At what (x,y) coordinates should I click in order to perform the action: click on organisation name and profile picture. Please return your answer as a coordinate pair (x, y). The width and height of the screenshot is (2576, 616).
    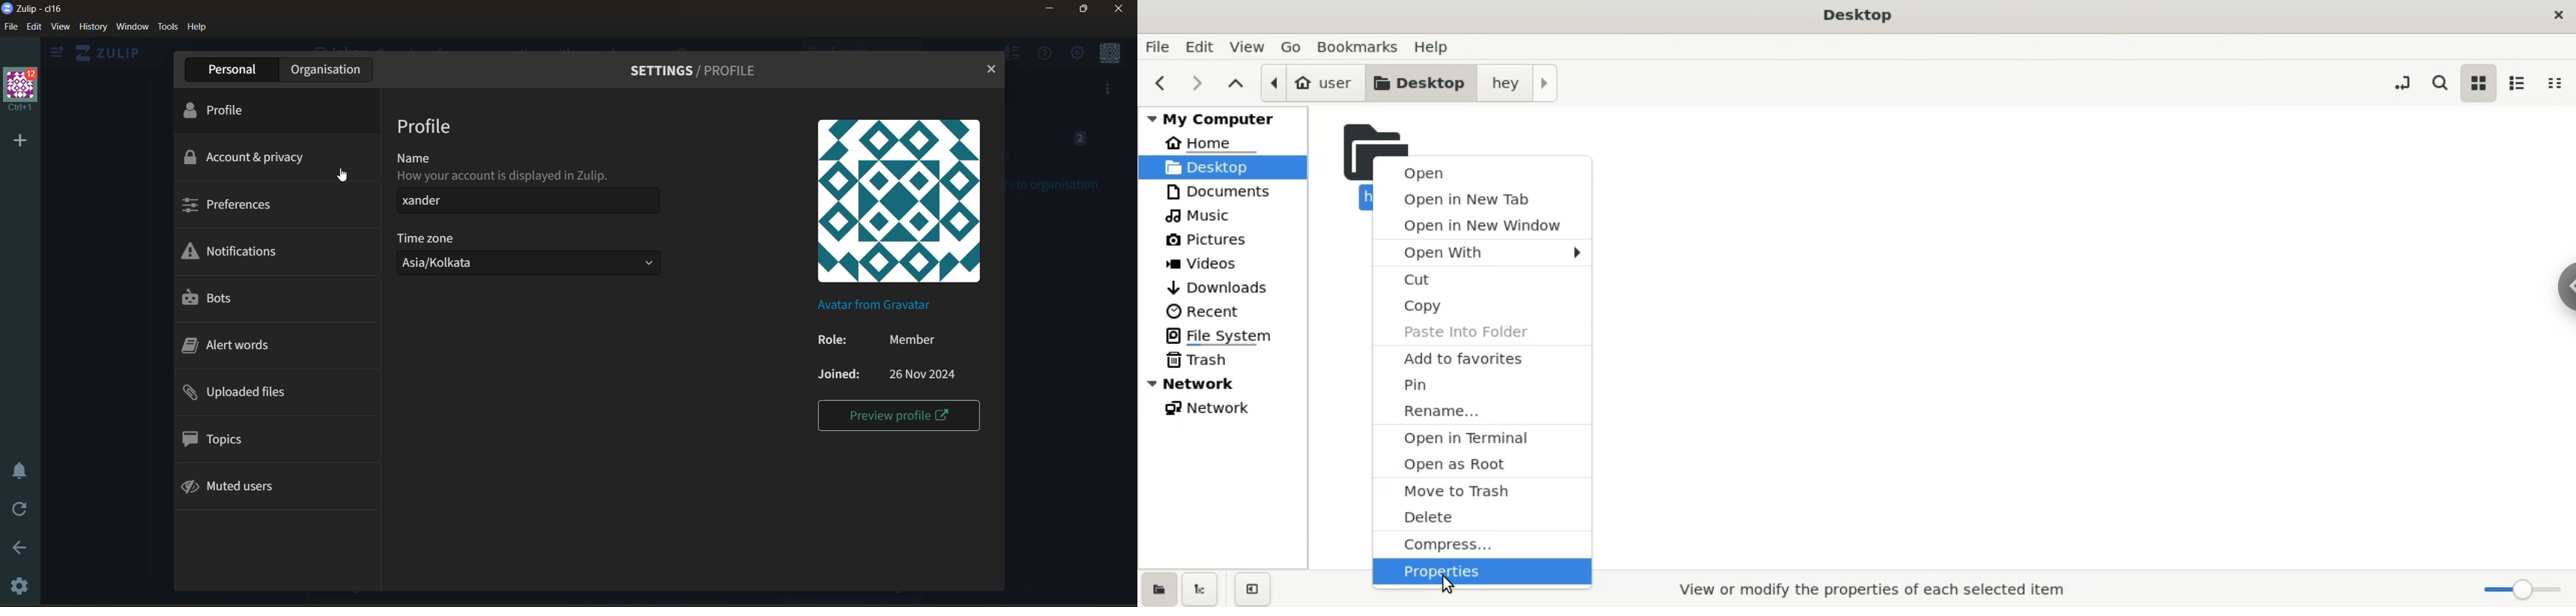
    Looking at the image, I should click on (23, 90).